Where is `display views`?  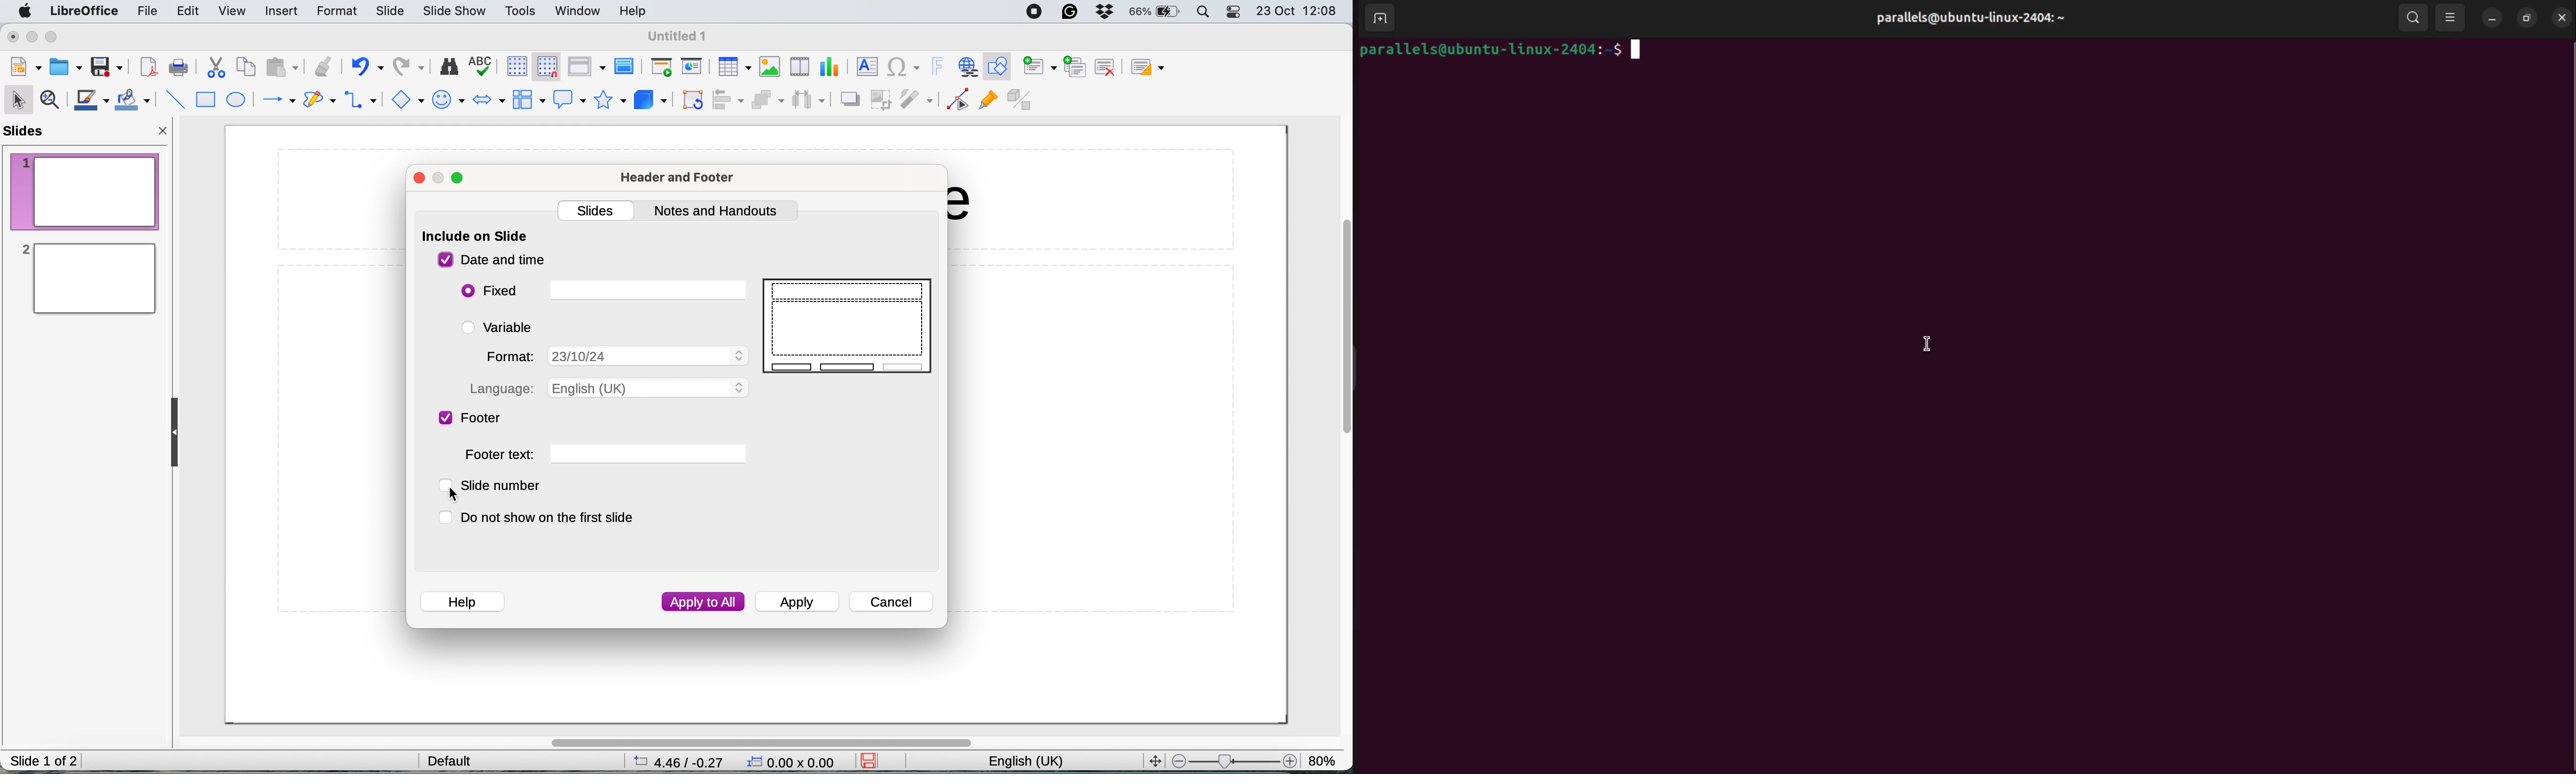
display views is located at coordinates (585, 66).